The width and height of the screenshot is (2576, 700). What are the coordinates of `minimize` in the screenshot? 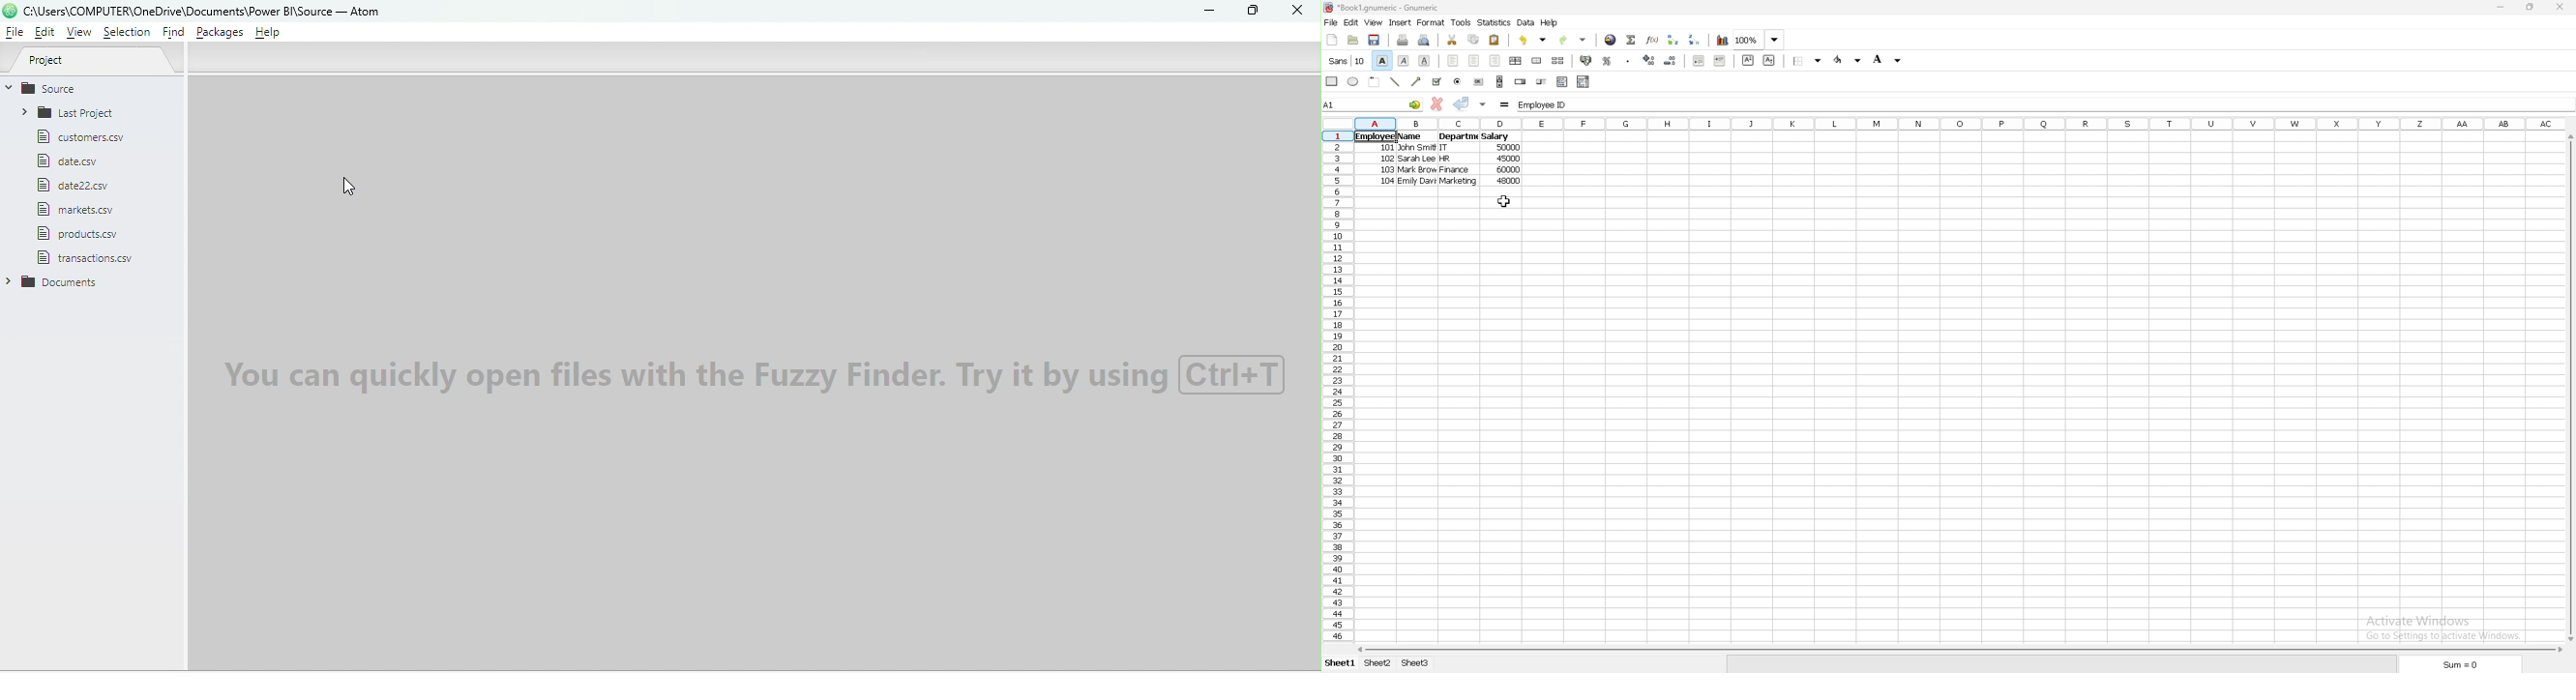 It's located at (2502, 7).